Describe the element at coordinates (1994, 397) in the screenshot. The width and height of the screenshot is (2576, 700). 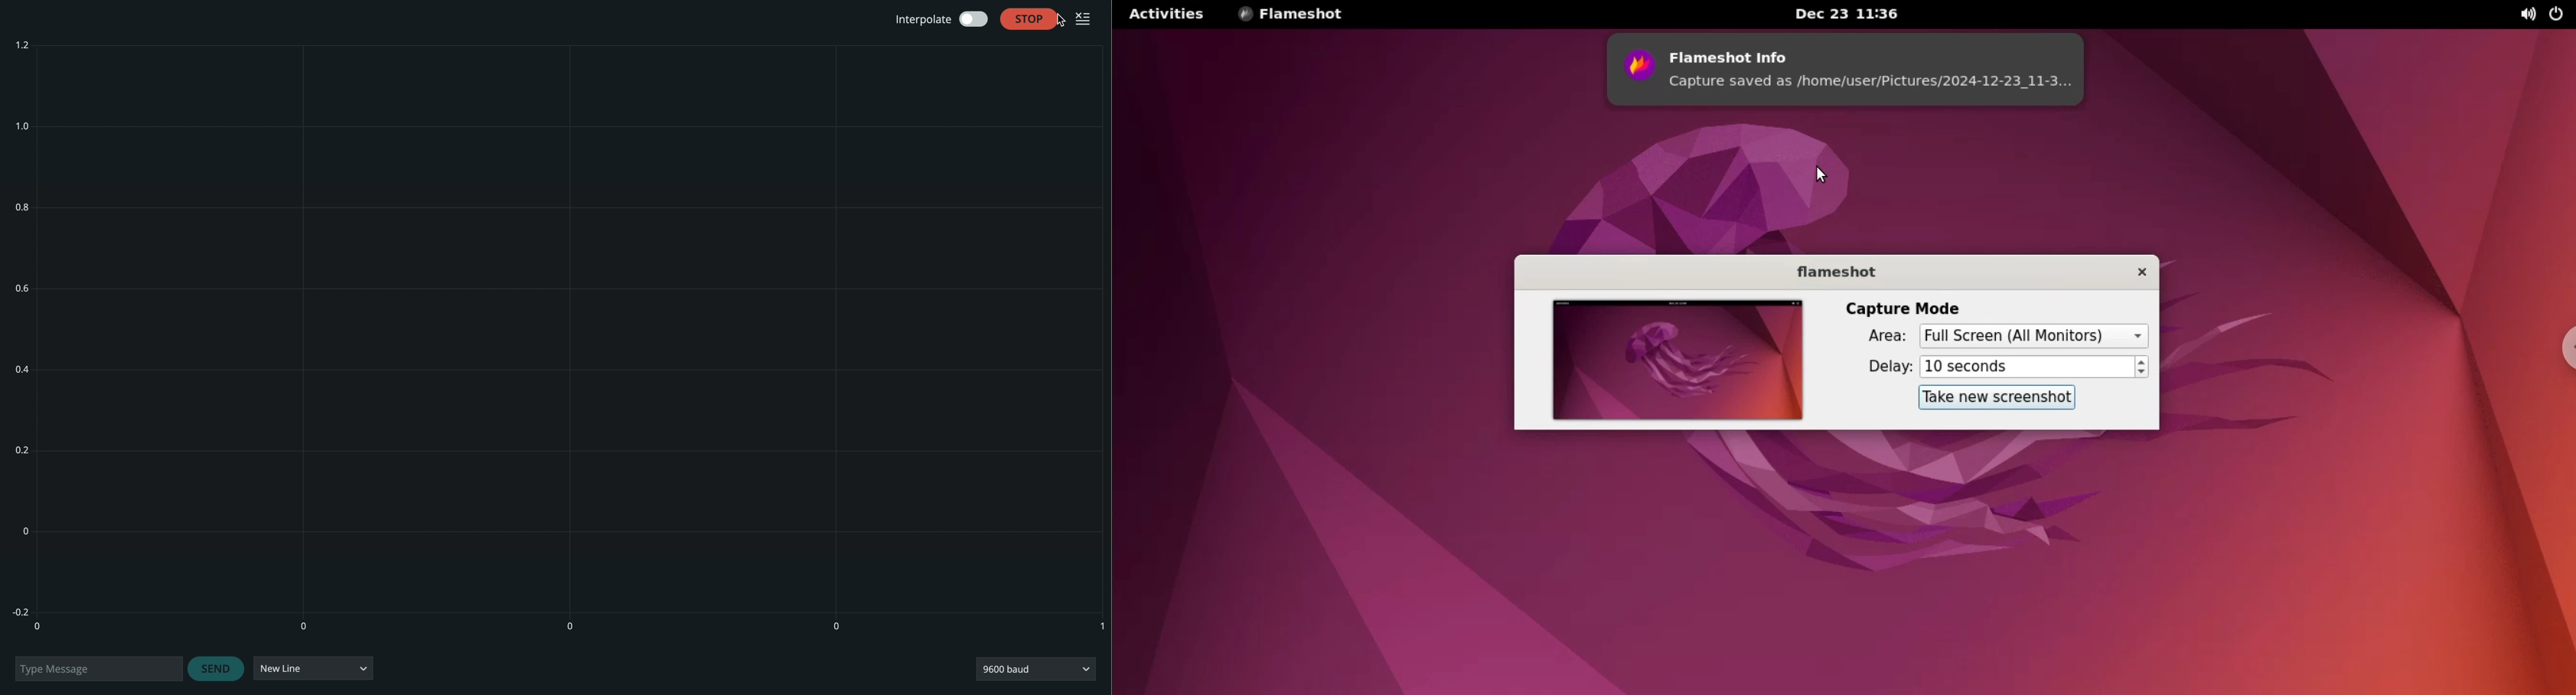
I see `take new screenshot` at that location.